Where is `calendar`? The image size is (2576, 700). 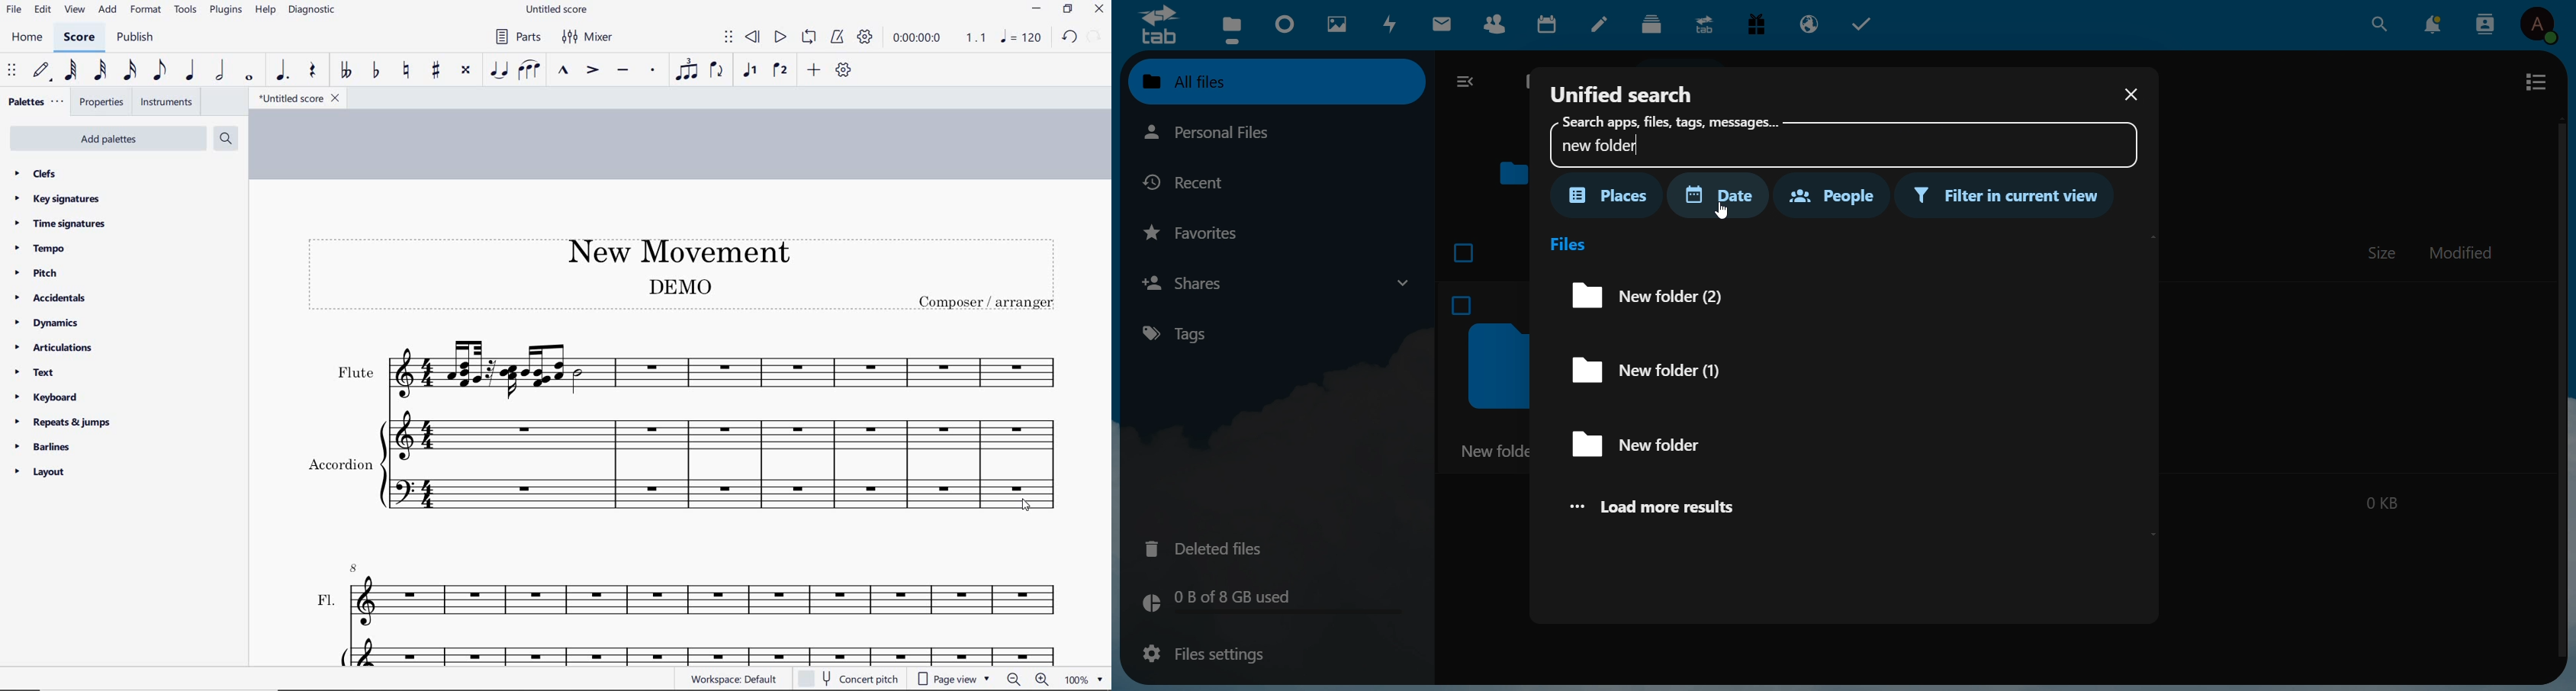
calendar is located at coordinates (1551, 27).